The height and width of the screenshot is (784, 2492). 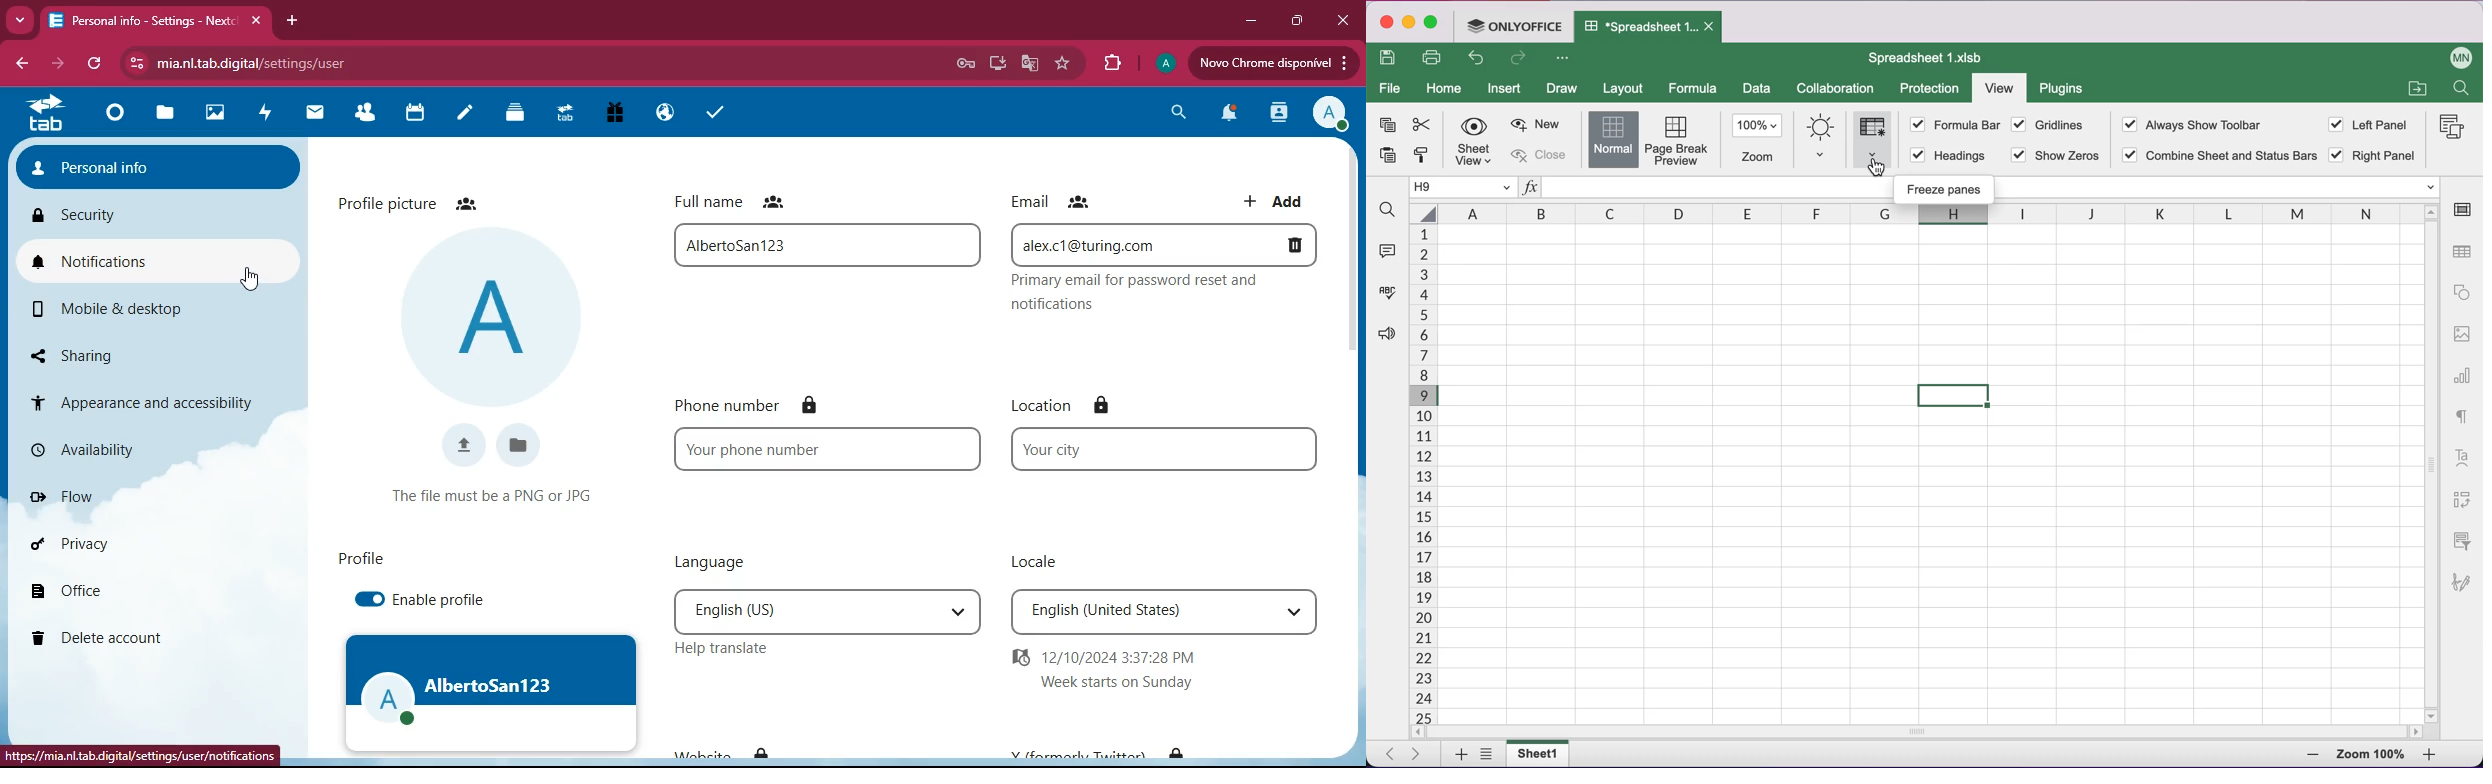 What do you see at coordinates (119, 584) in the screenshot?
I see `office` at bounding box center [119, 584].